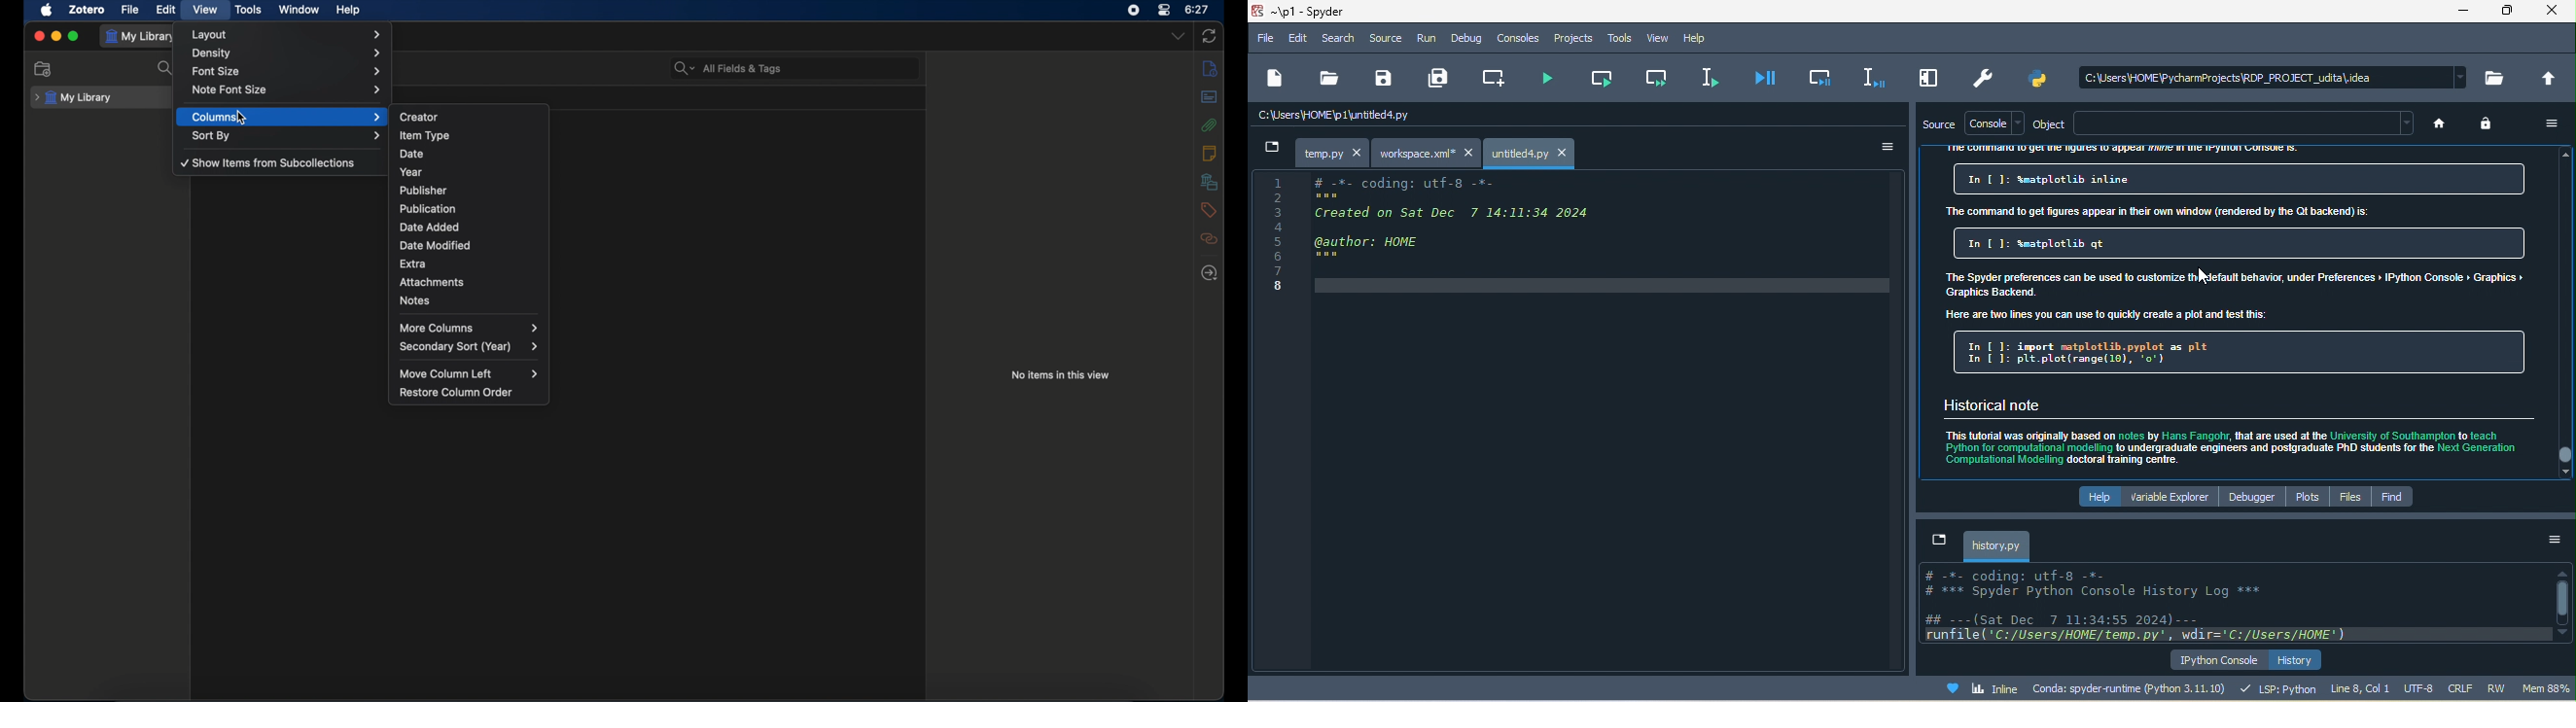 The height and width of the screenshot is (728, 2576). I want to click on consoles, so click(1519, 39).